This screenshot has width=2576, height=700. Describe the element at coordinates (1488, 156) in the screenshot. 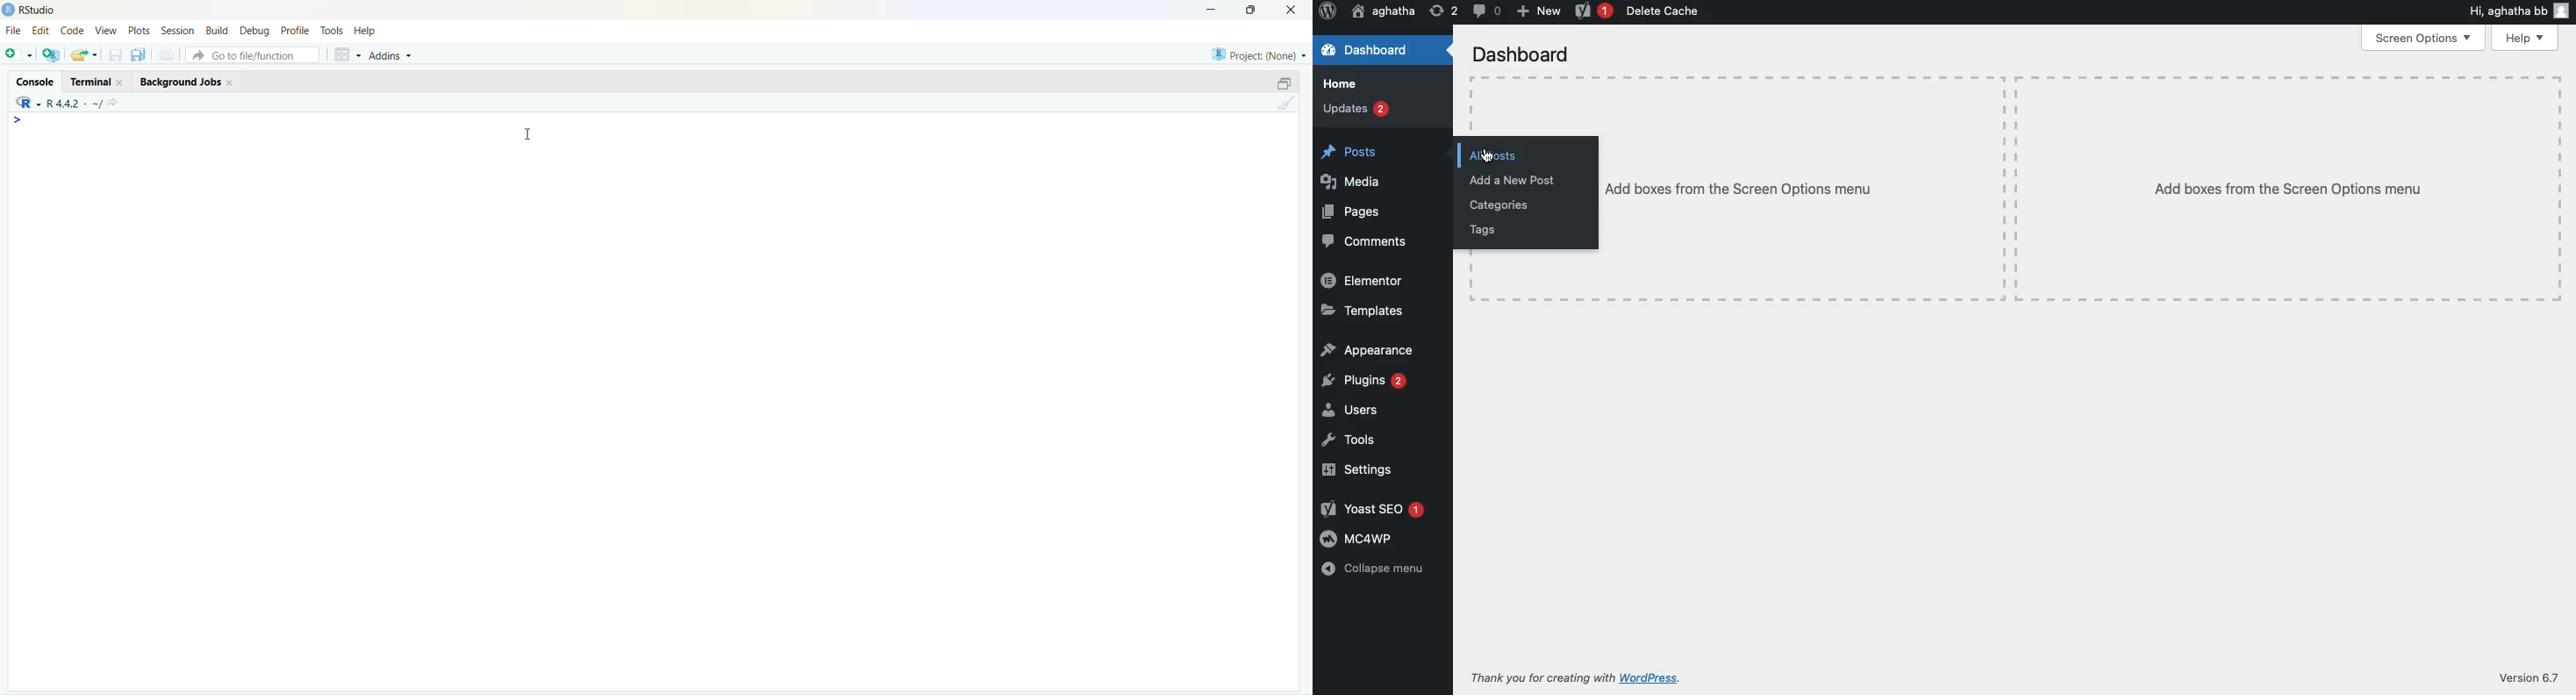

I see `Cursor` at that location.